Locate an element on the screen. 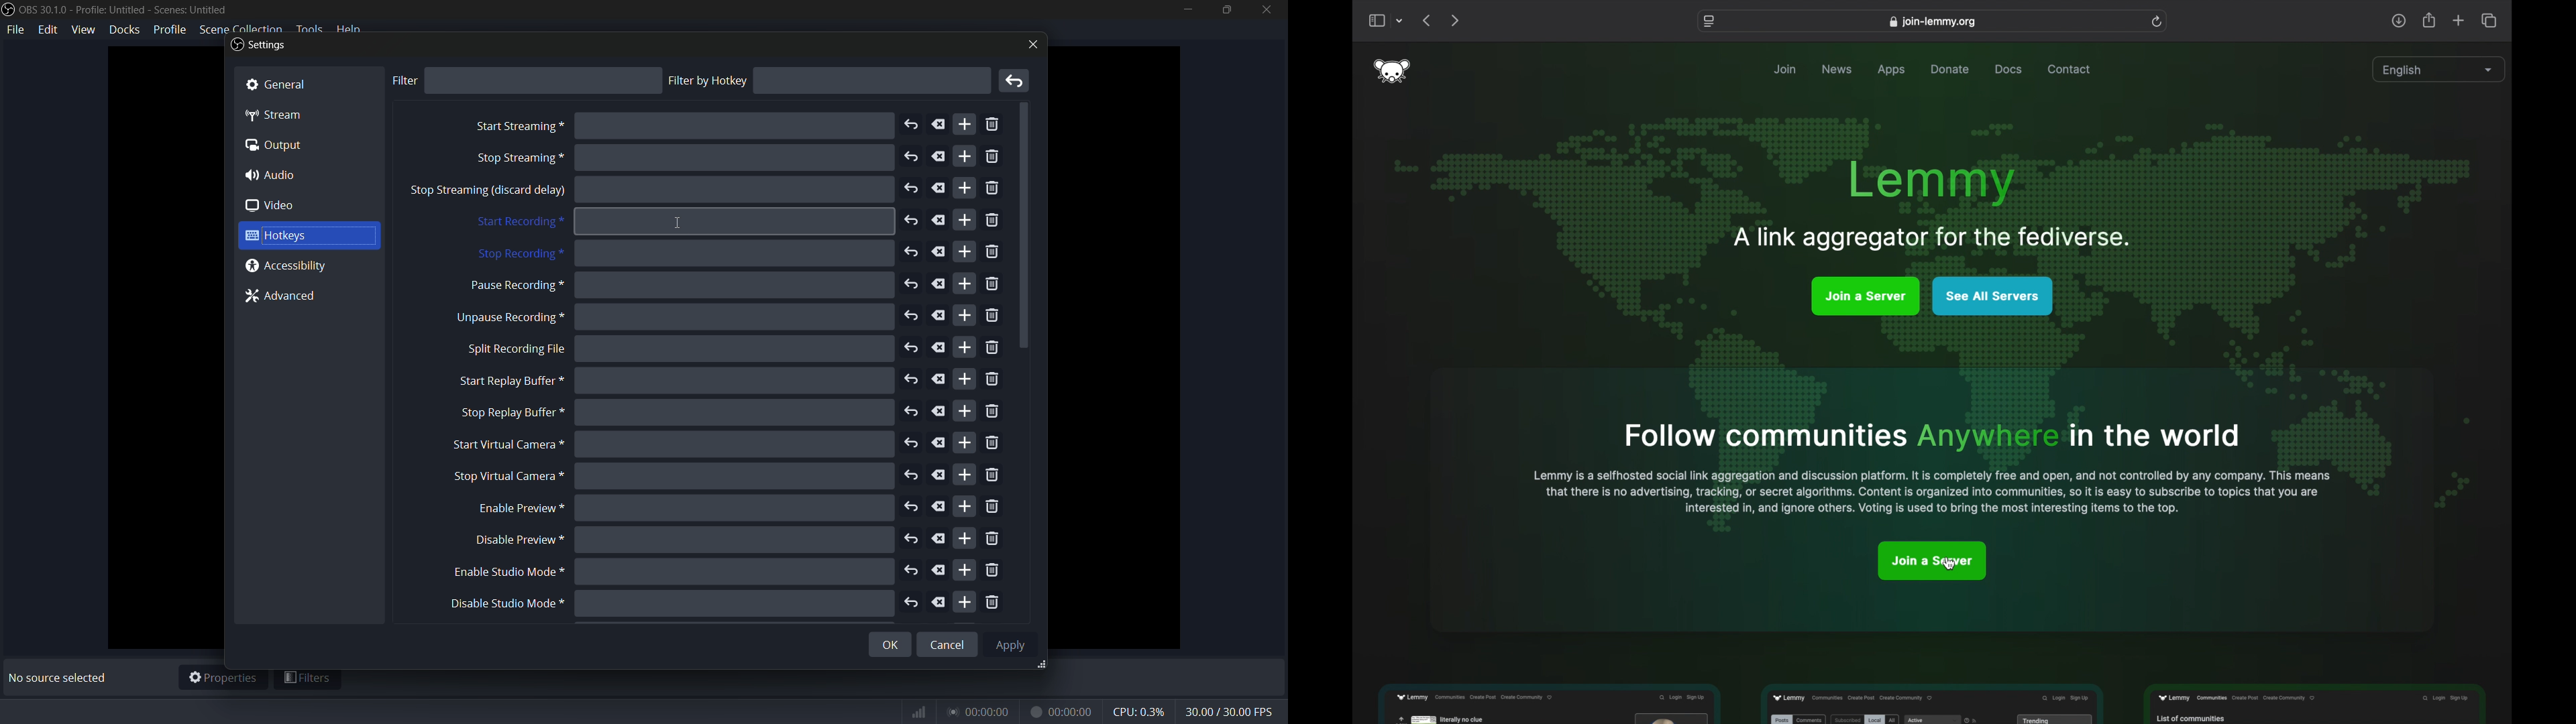 The image size is (2576, 728). scene collection menu is located at coordinates (240, 29).